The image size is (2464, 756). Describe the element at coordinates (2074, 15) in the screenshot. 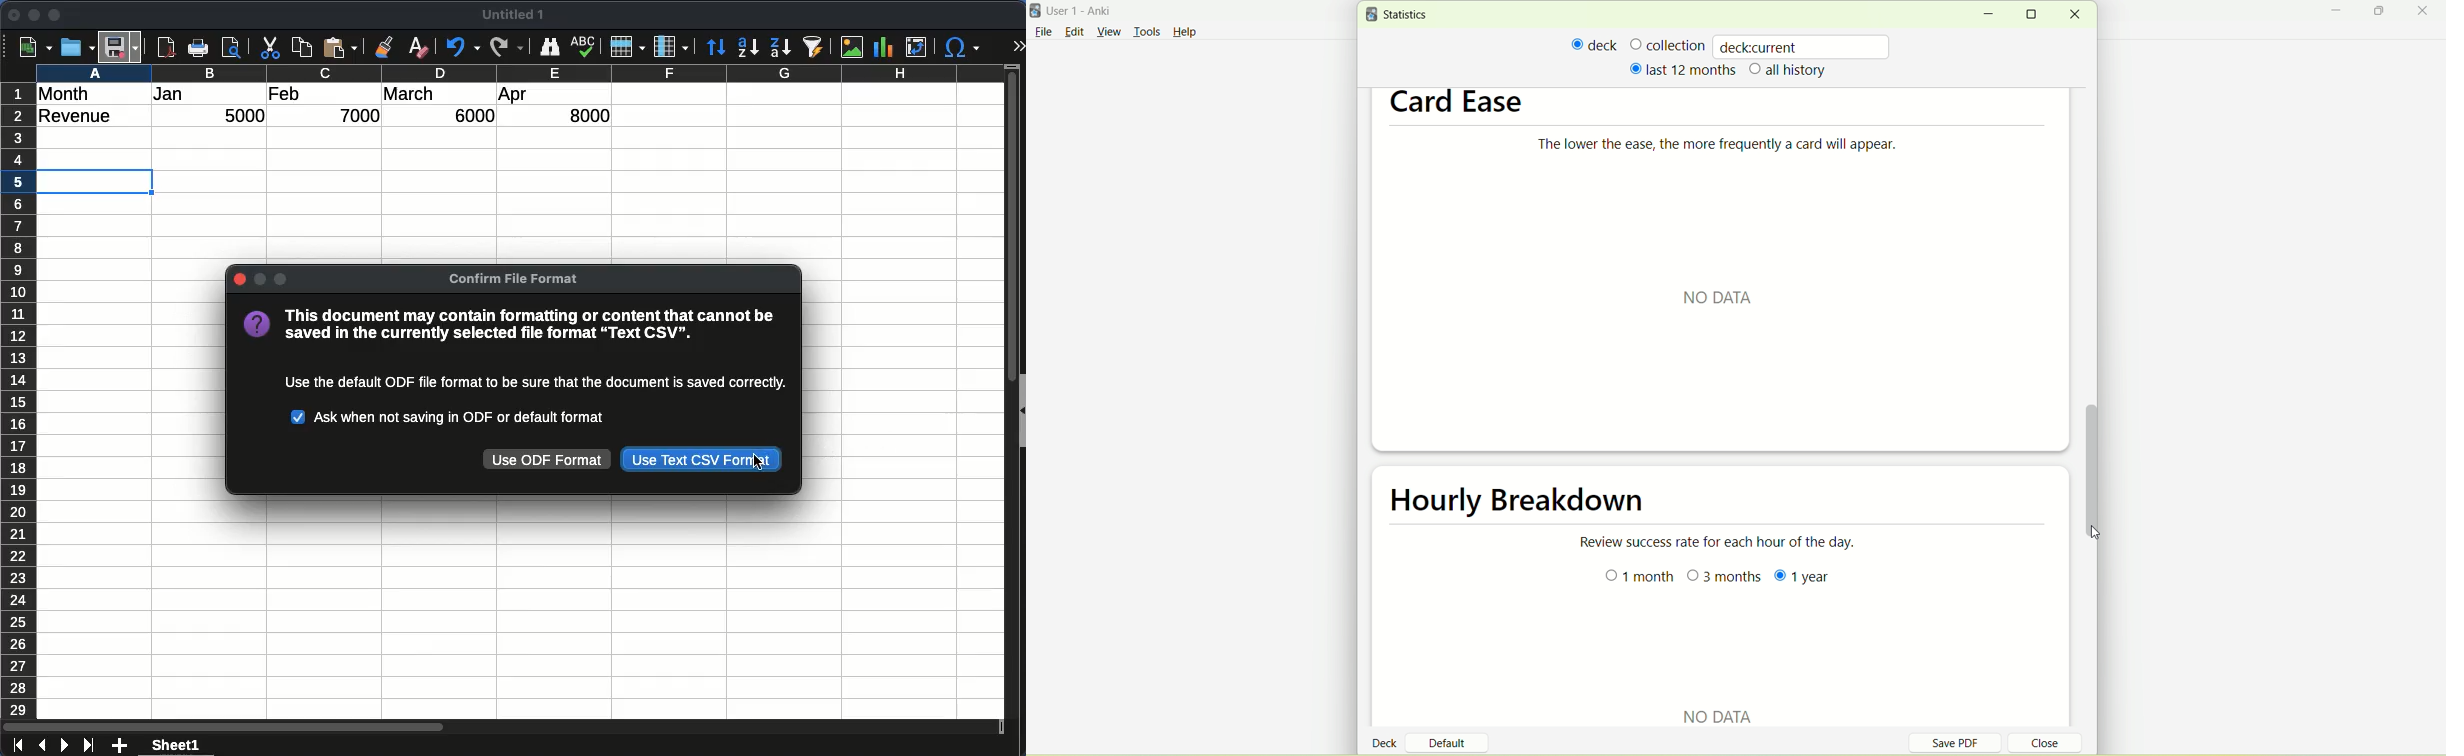

I see `close` at that location.